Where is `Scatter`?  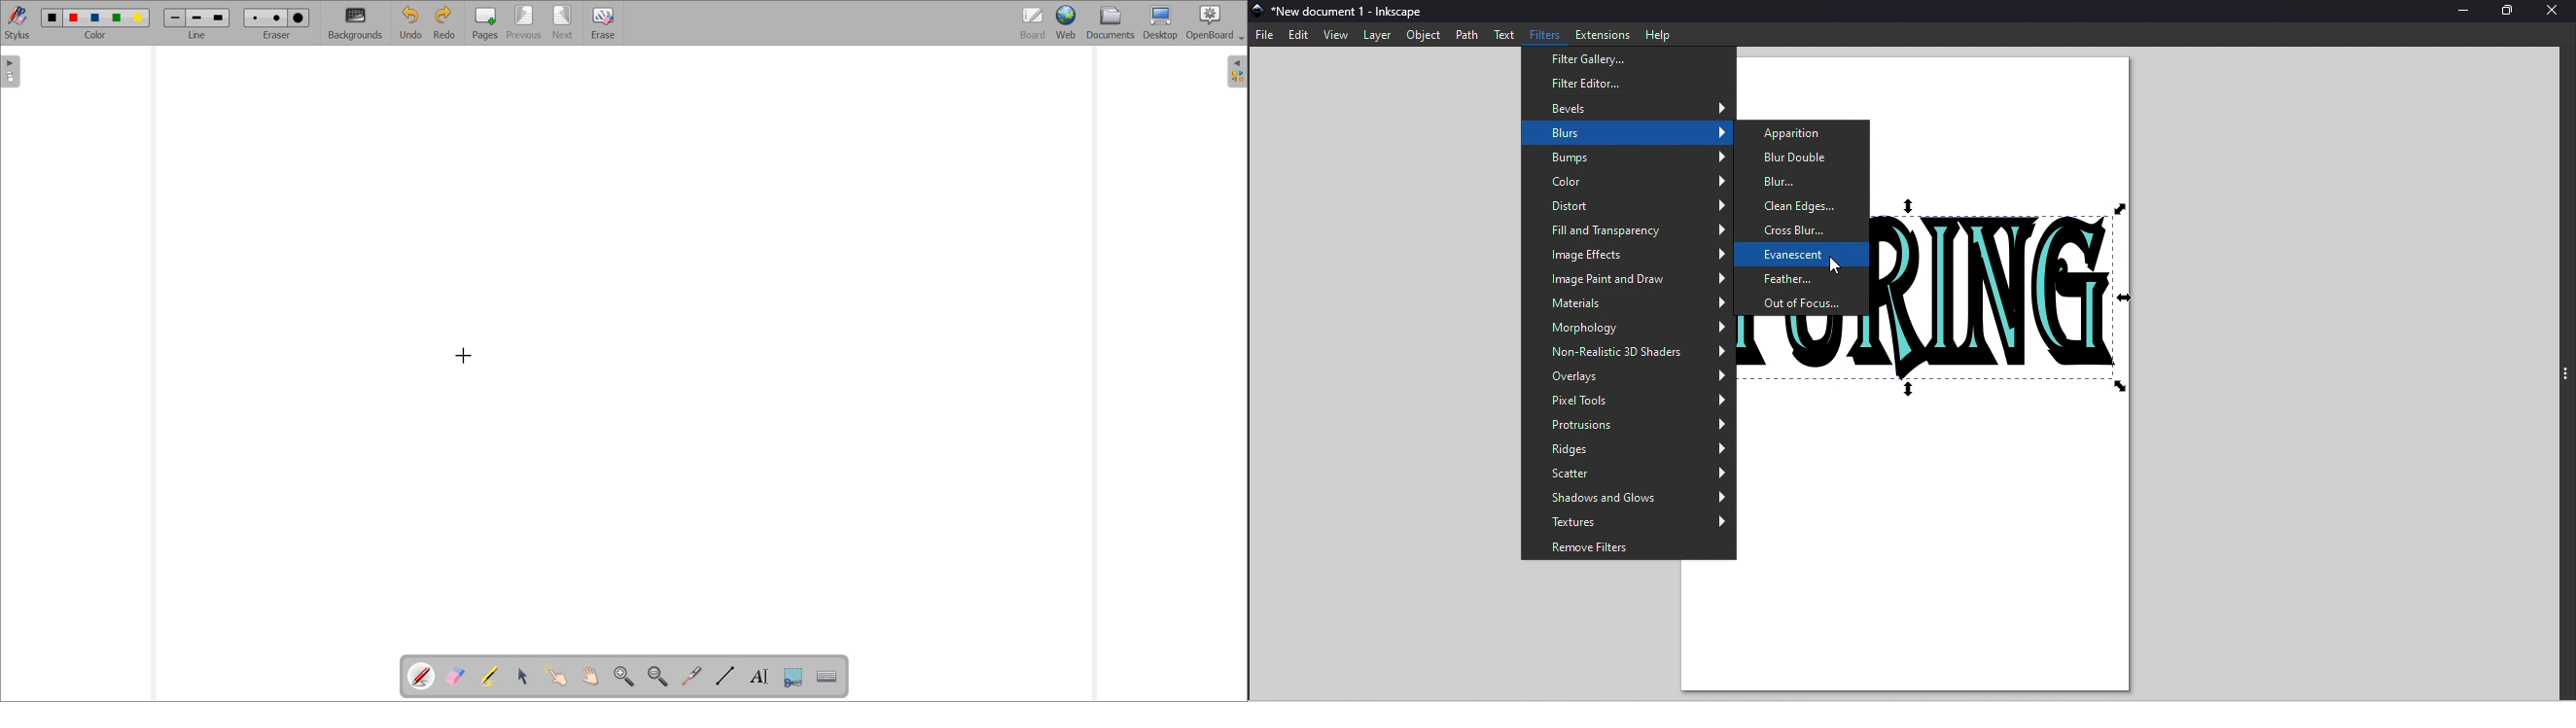 Scatter is located at coordinates (1628, 473).